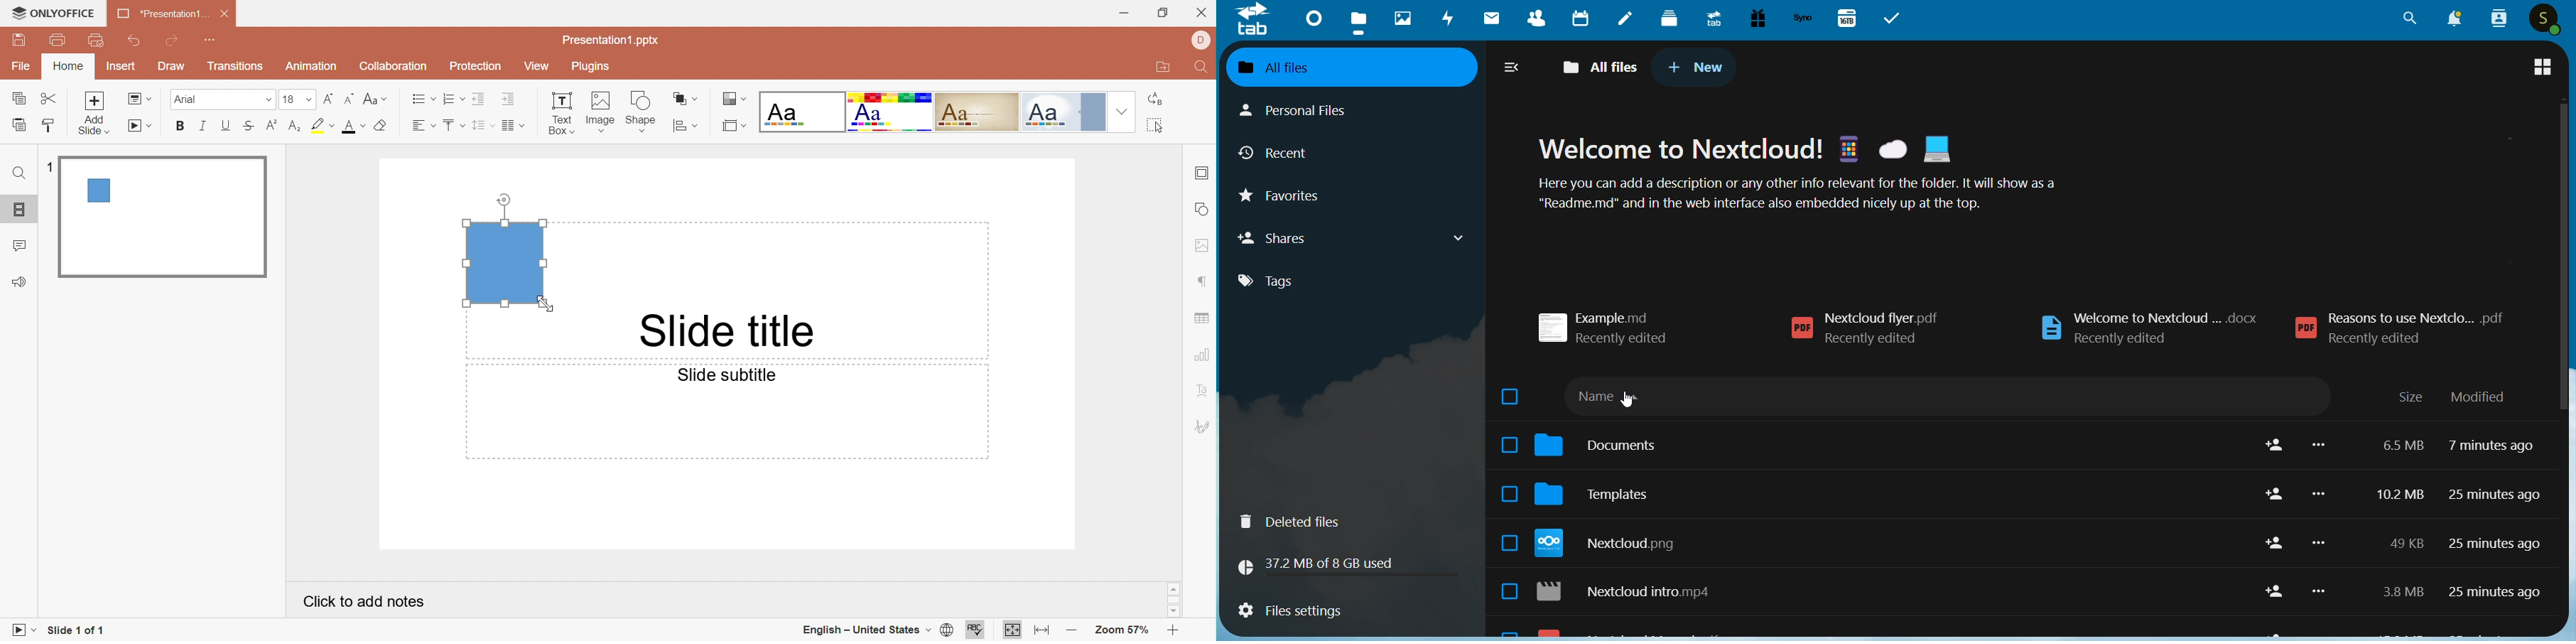 This screenshot has width=2576, height=644. I want to click on Open file location, so click(1163, 68).